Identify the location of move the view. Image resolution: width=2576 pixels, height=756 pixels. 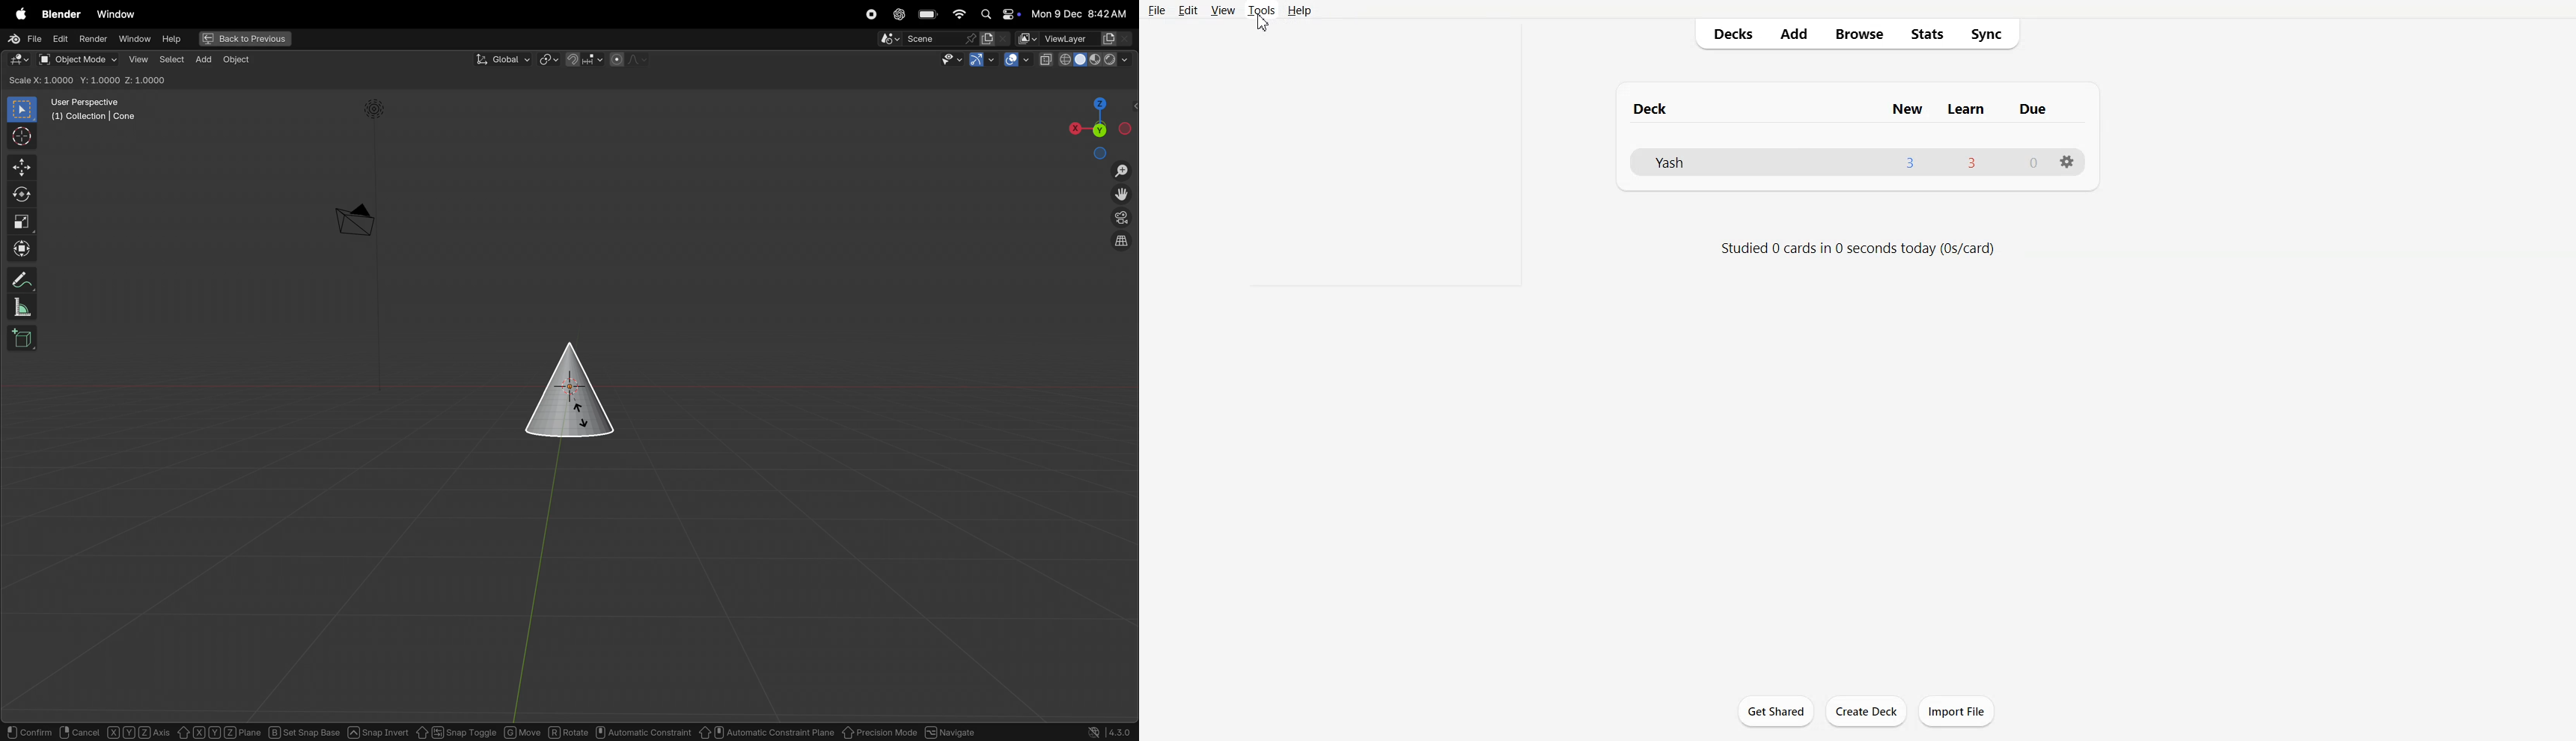
(1121, 194).